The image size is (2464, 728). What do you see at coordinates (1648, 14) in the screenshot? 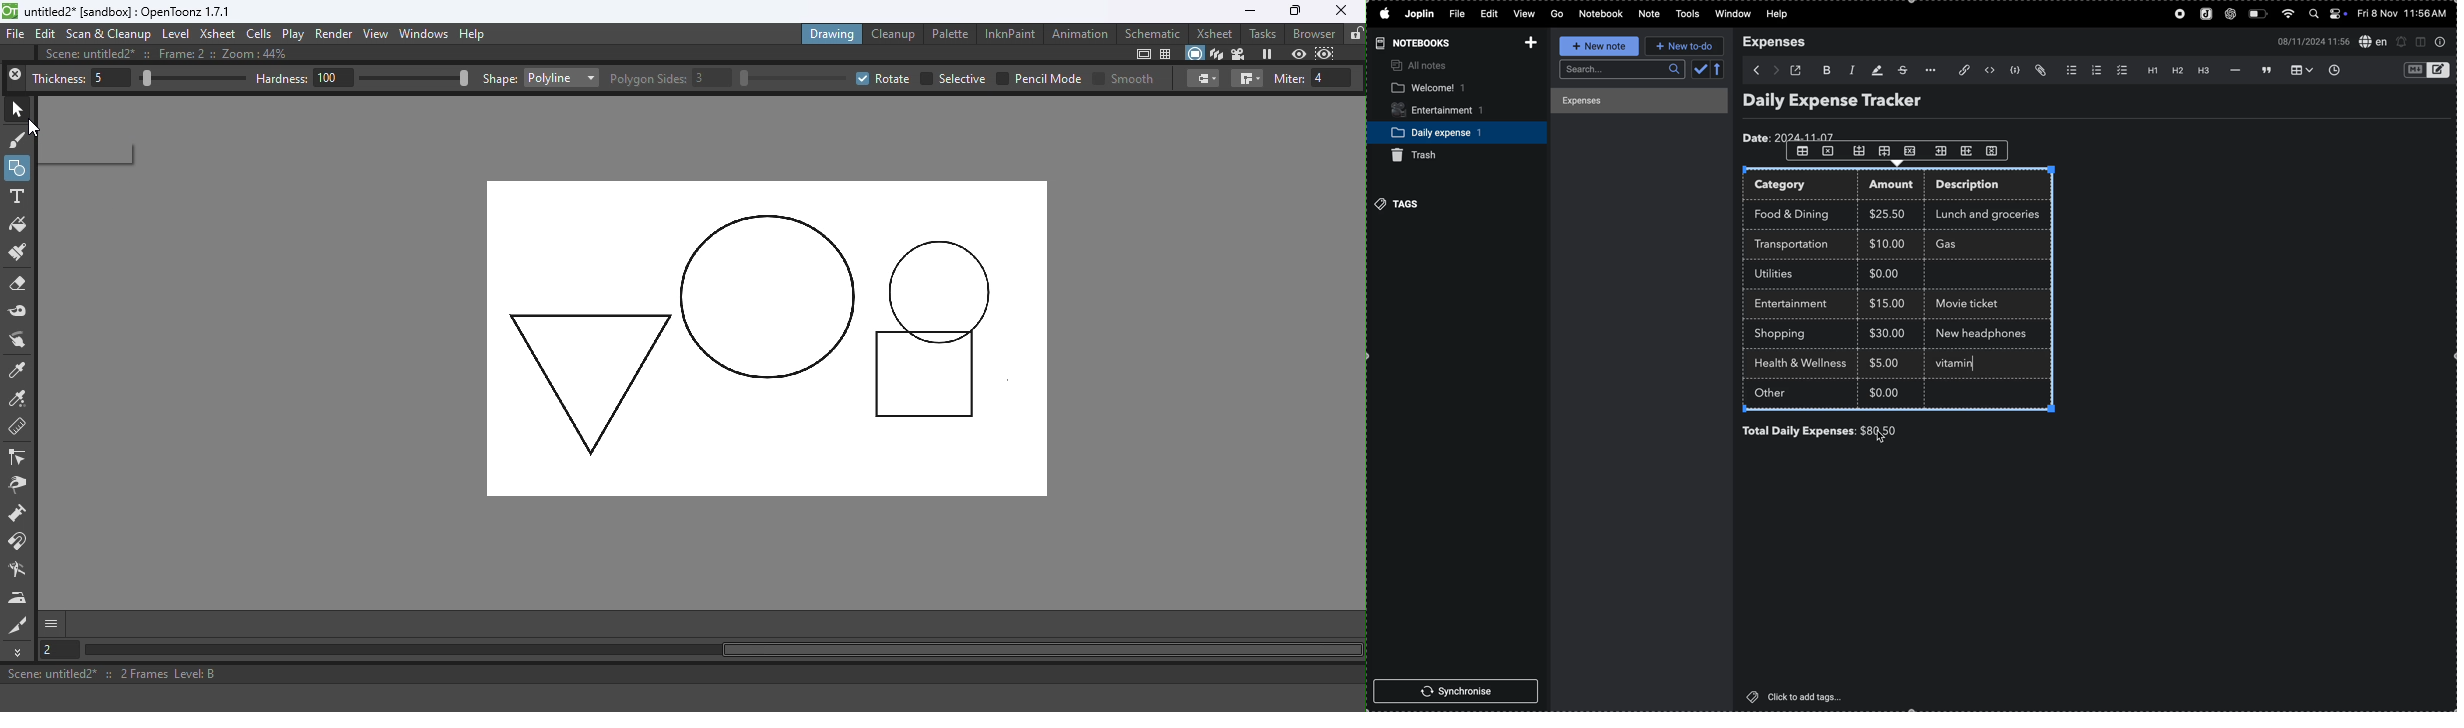
I see `note` at bounding box center [1648, 14].